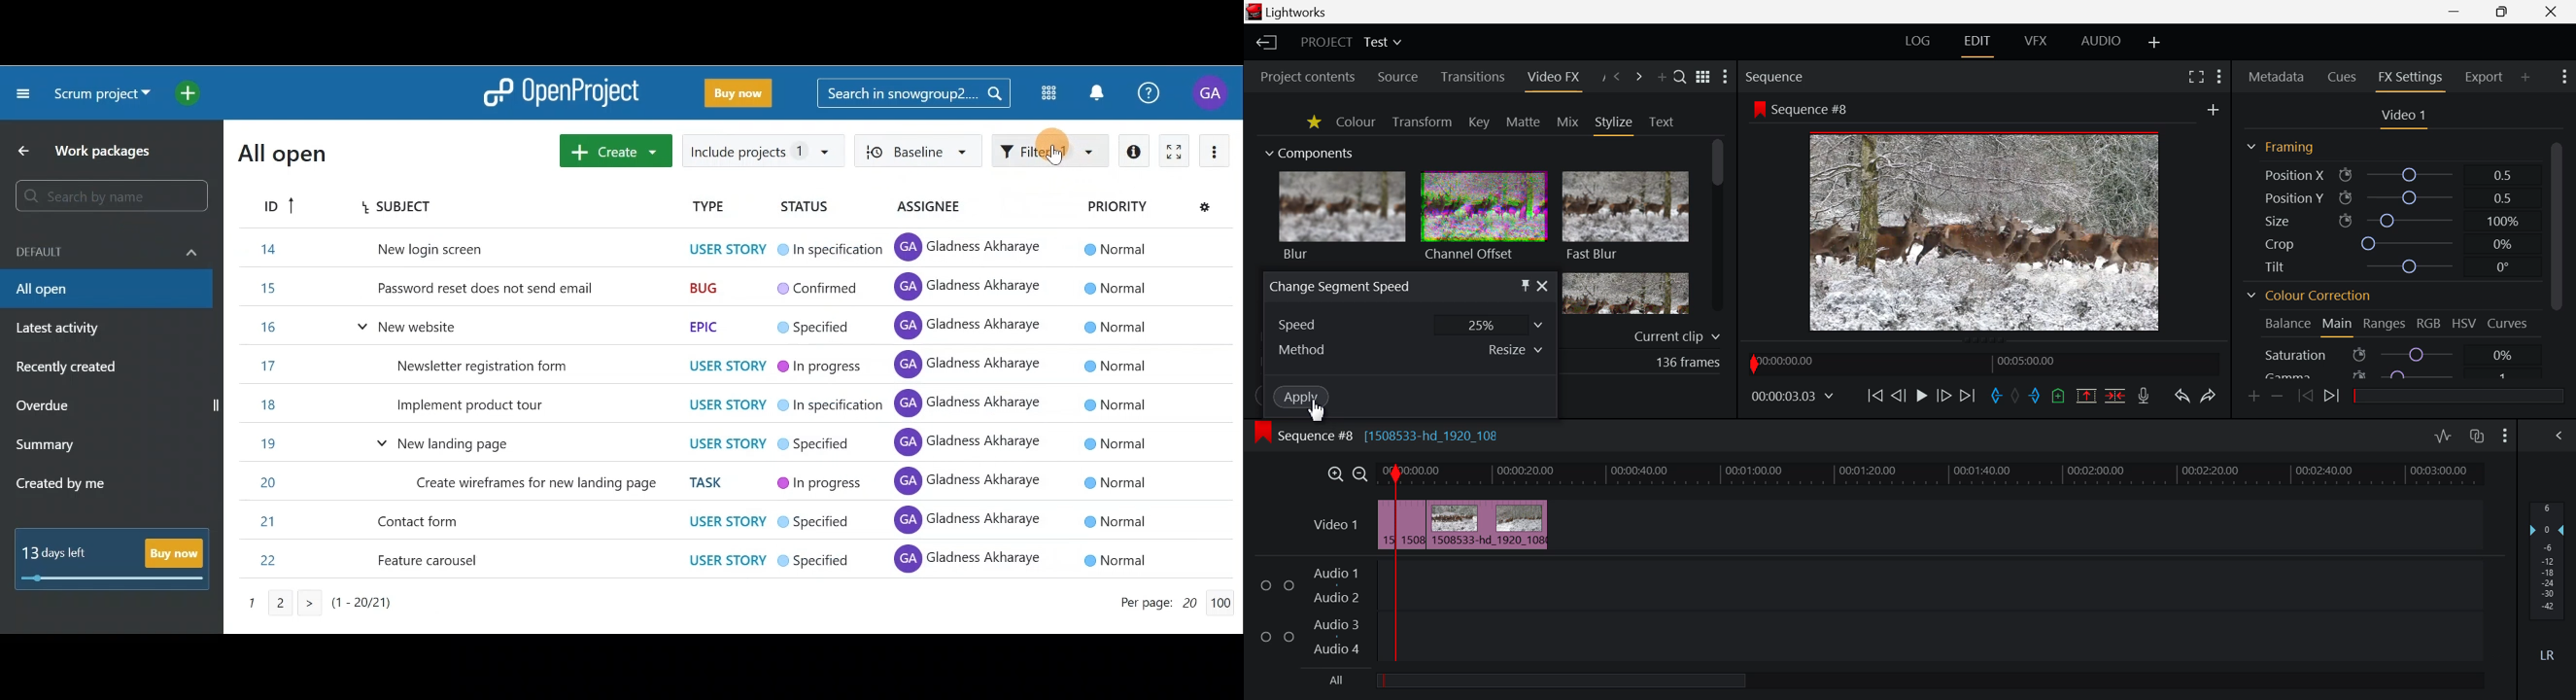 This screenshot has width=2576, height=700. I want to click on Activate zen mode, so click(1172, 153).